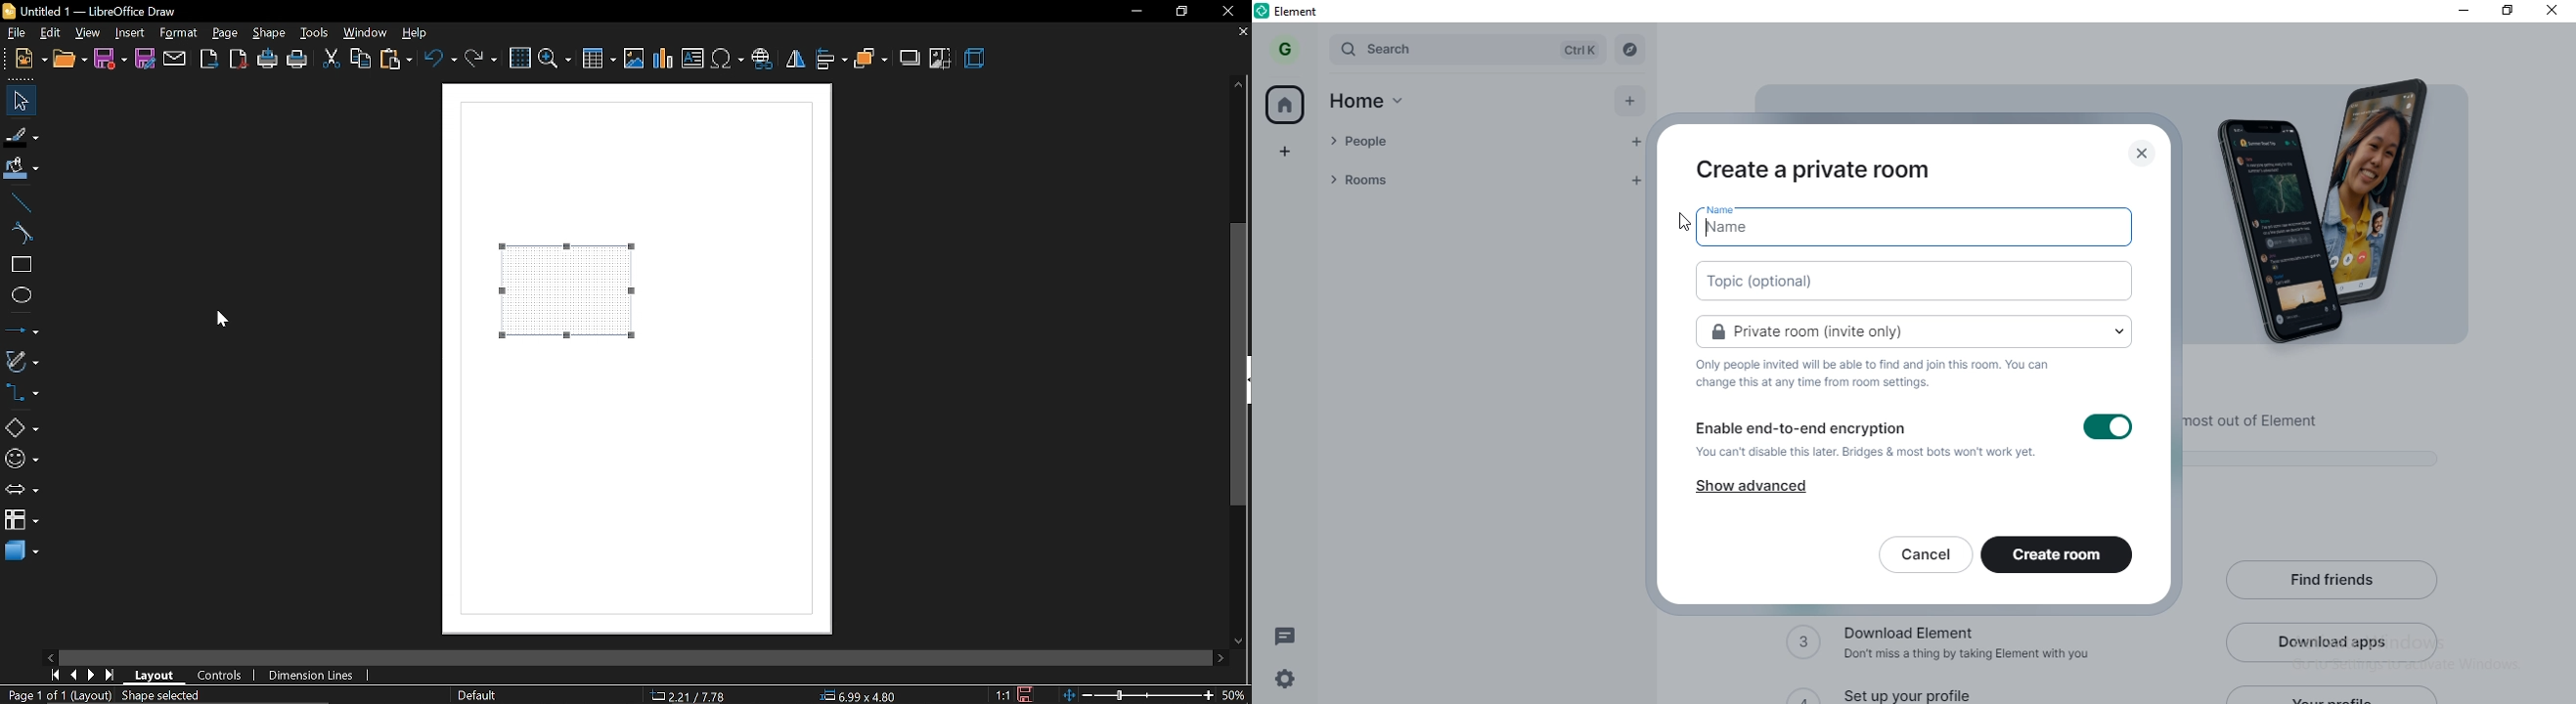 The width and height of the screenshot is (2576, 728). I want to click on New, so click(24, 58).